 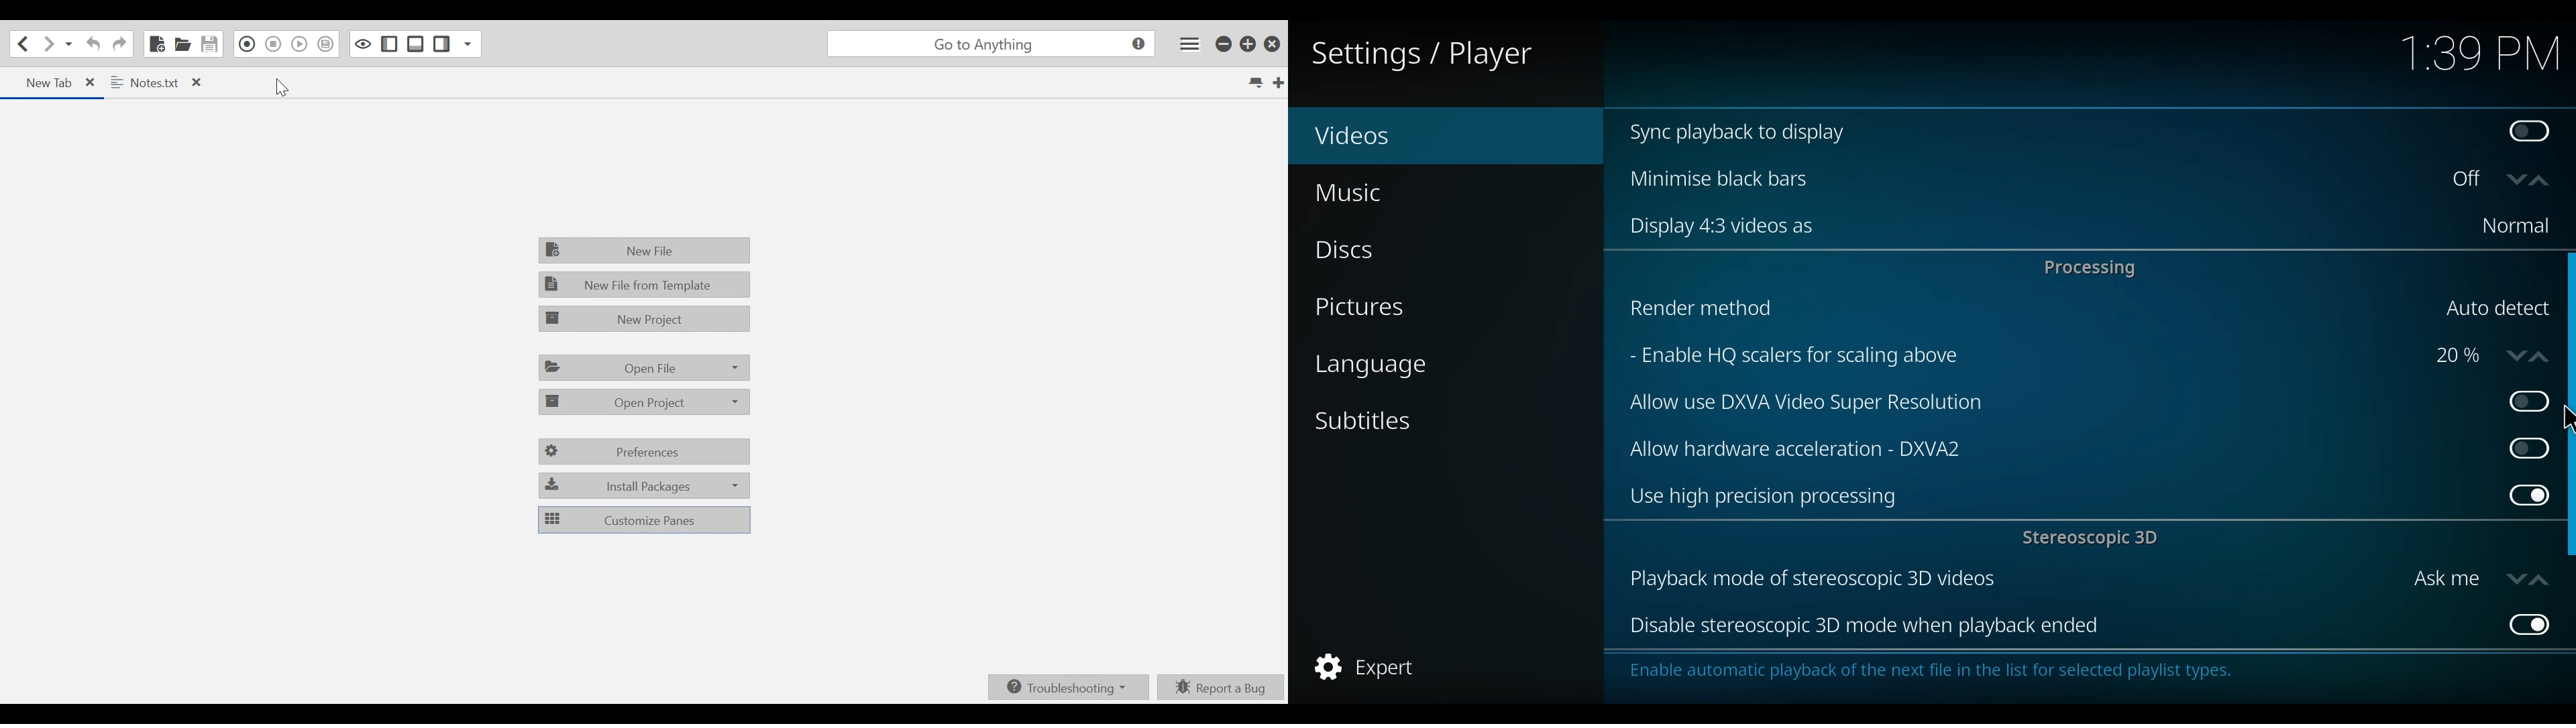 What do you see at coordinates (2496, 309) in the screenshot?
I see `Auto detect` at bounding box center [2496, 309].